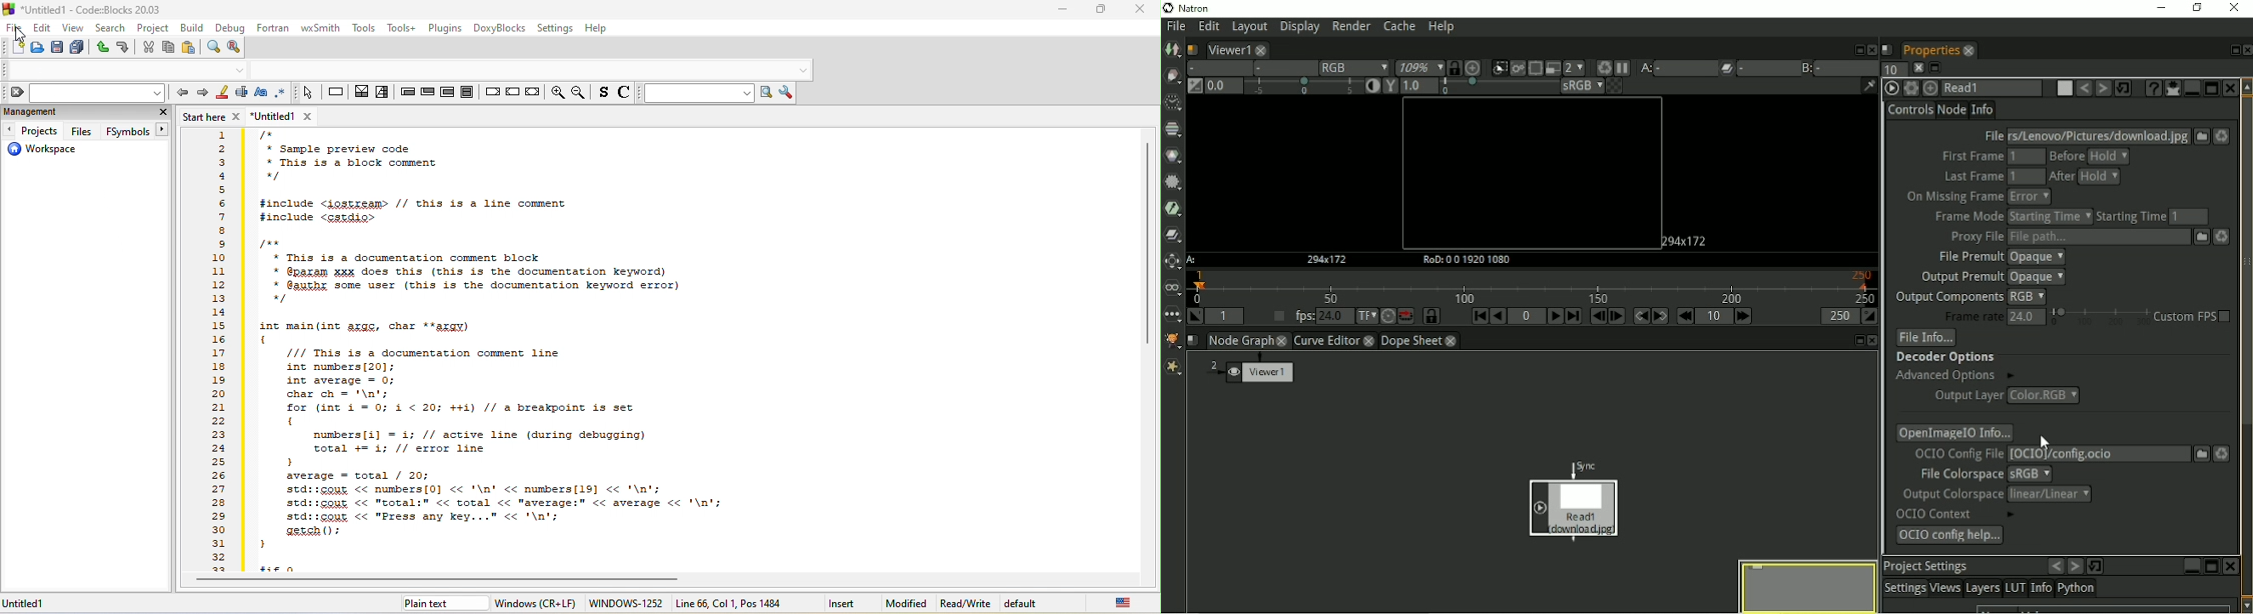  What do you see at coordinates (230, 29) in the screenshot?
I see `debug` at bounding box center [230, 29].